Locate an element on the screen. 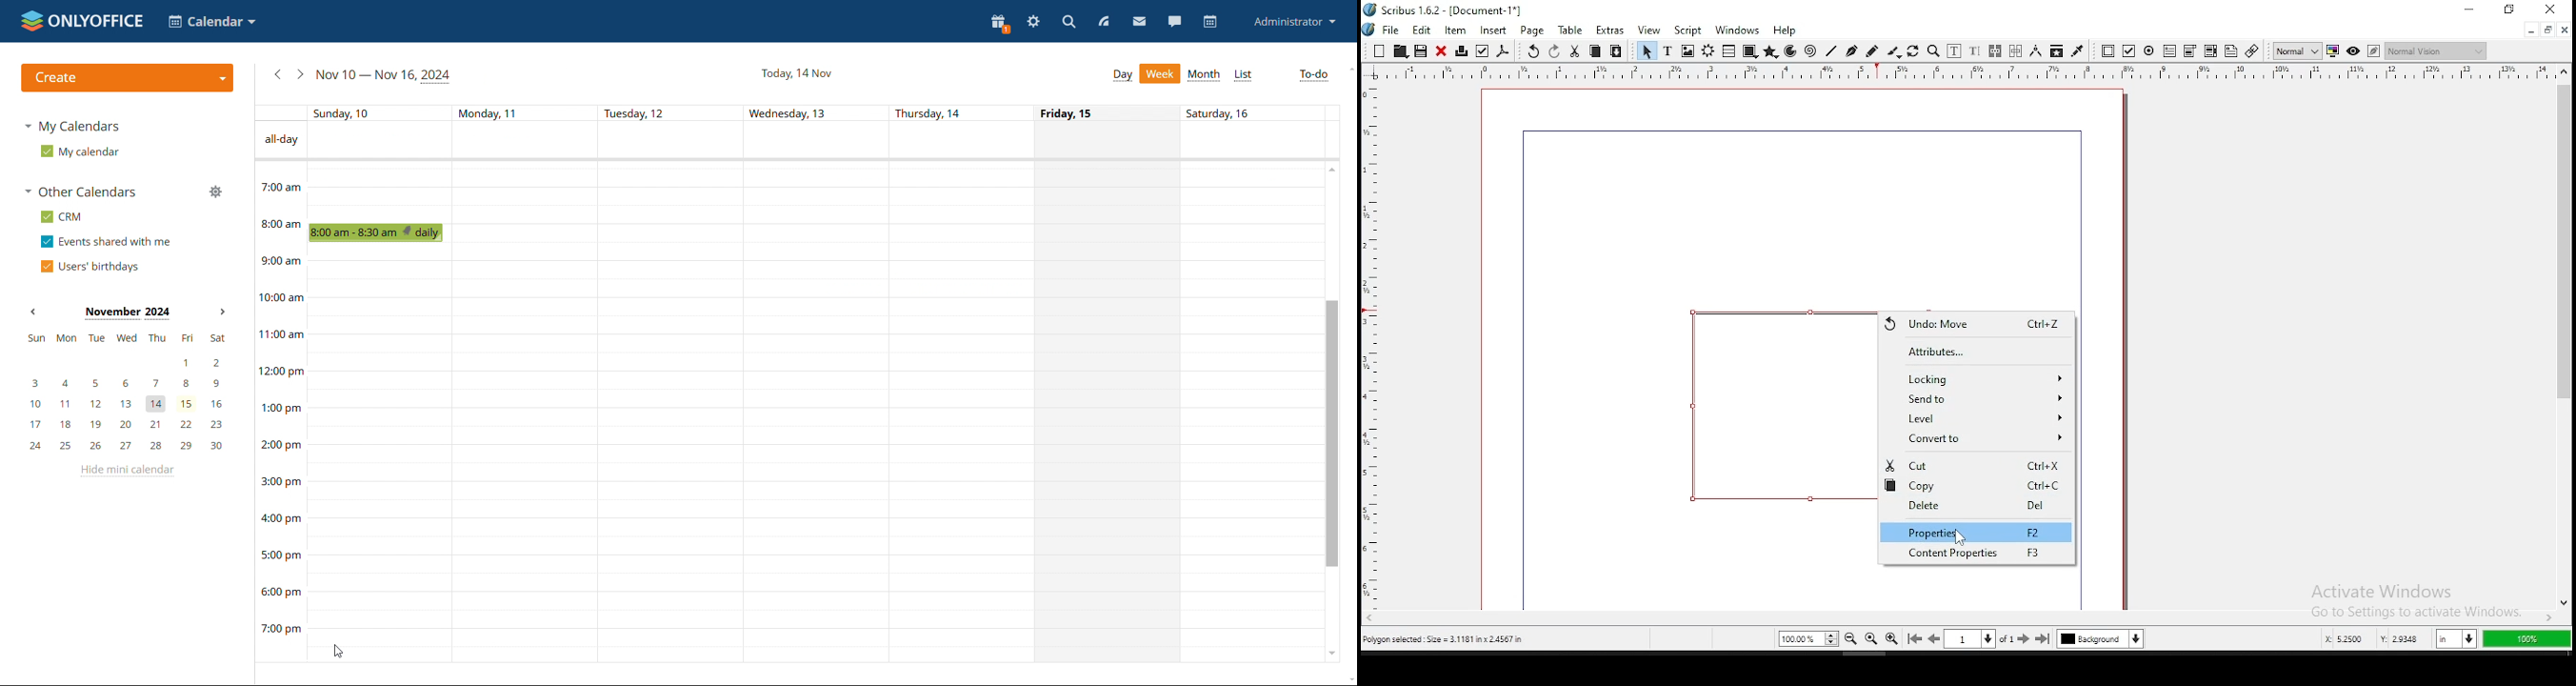 Image resolution: width=2576 pixels, height=700 pixels. delete is located at coordinates (1975, 505).